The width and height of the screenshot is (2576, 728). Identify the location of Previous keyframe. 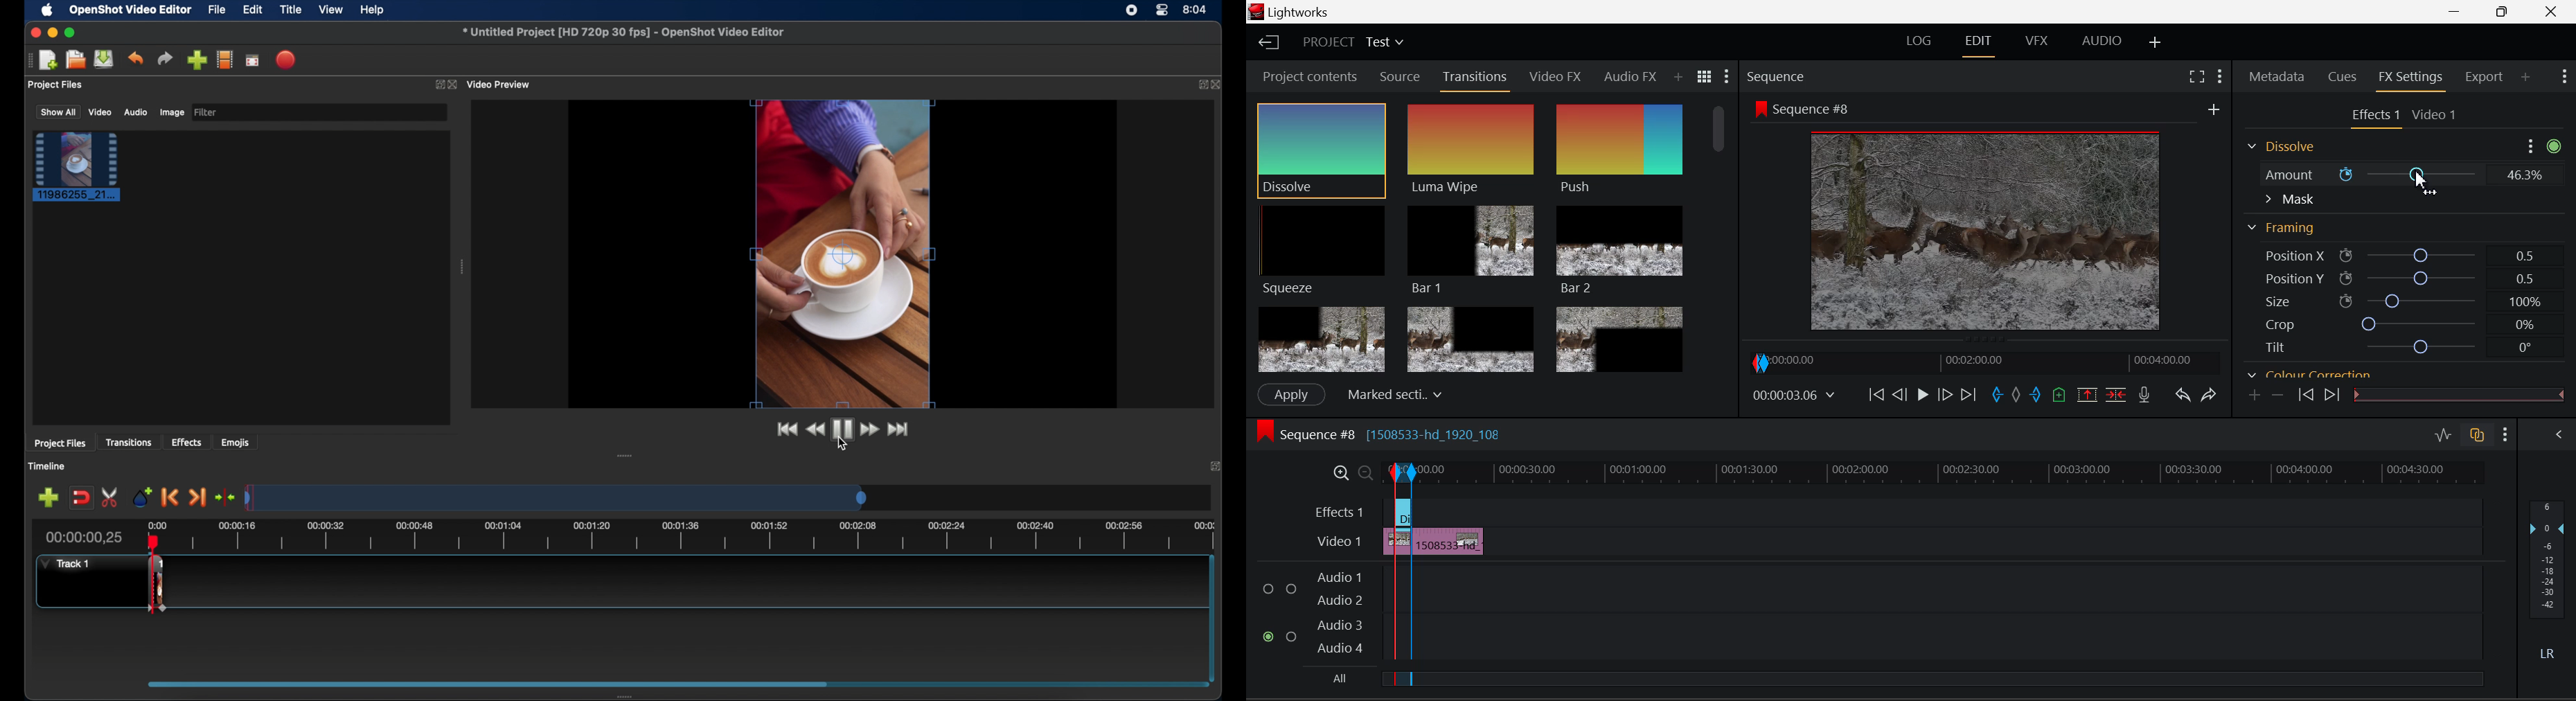
(2305, 395).